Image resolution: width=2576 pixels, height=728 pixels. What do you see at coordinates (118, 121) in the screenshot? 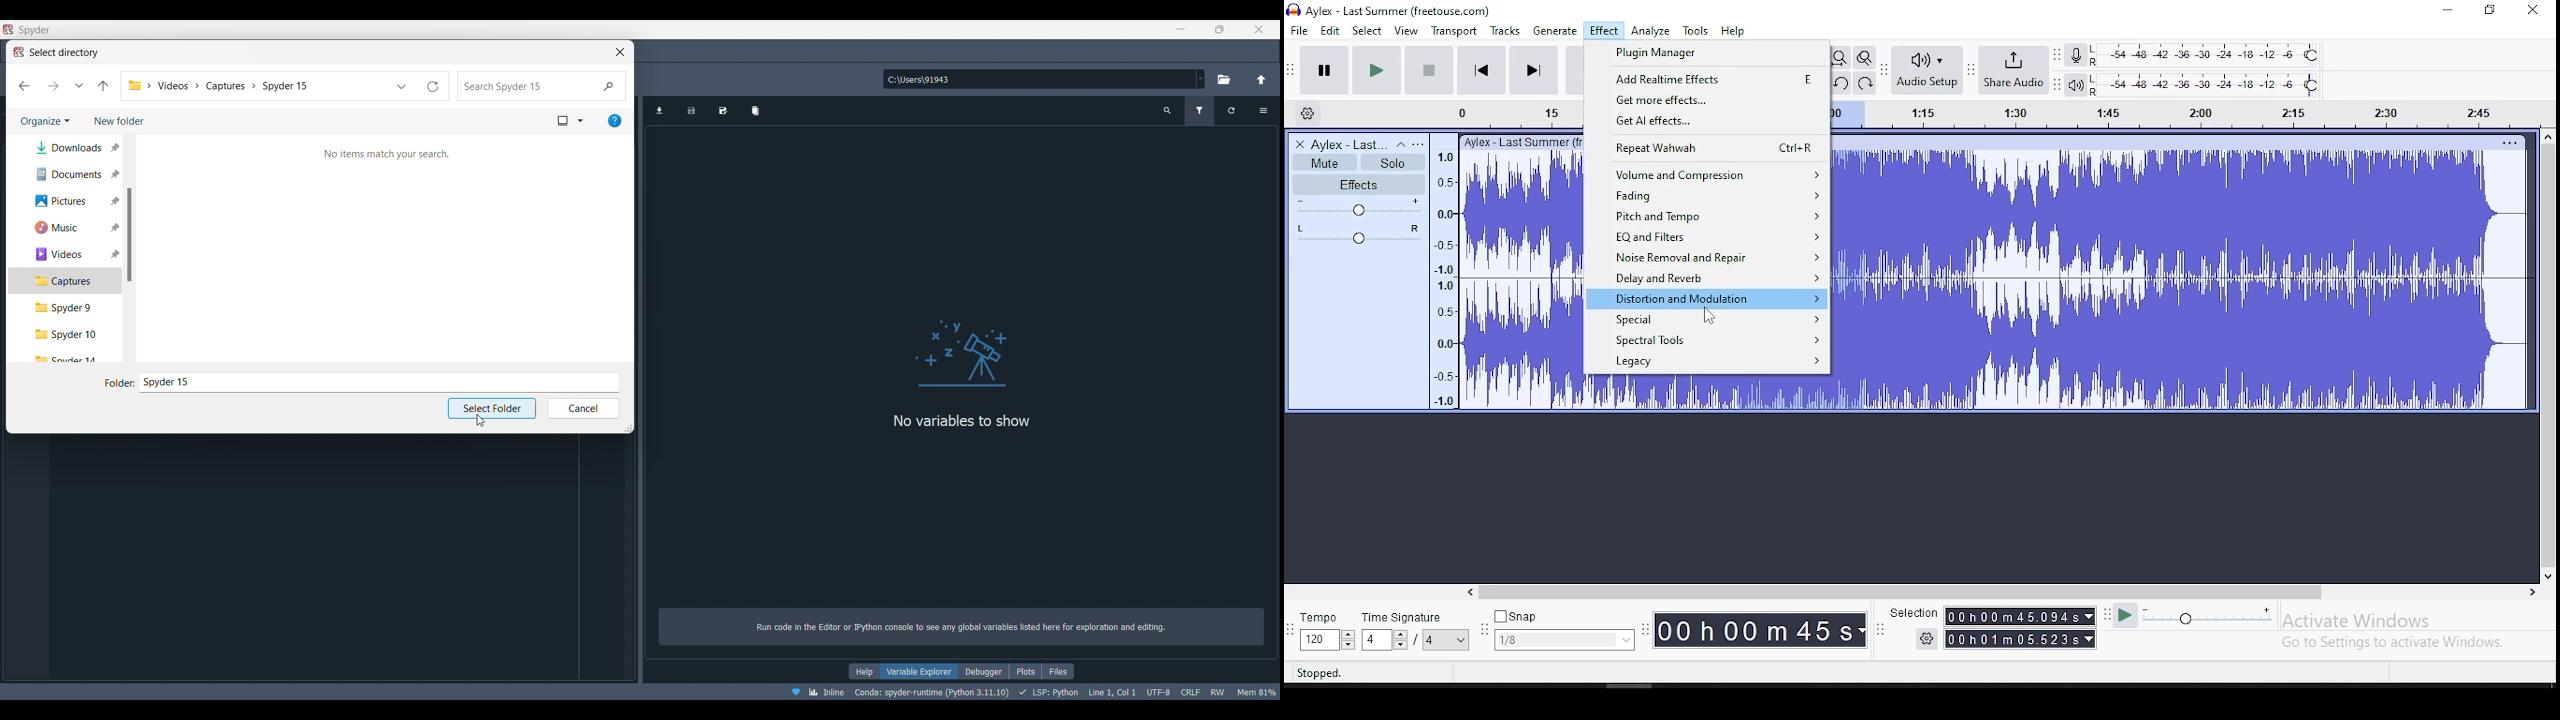
I see `Create new folder` at bounding box center [118, 121].